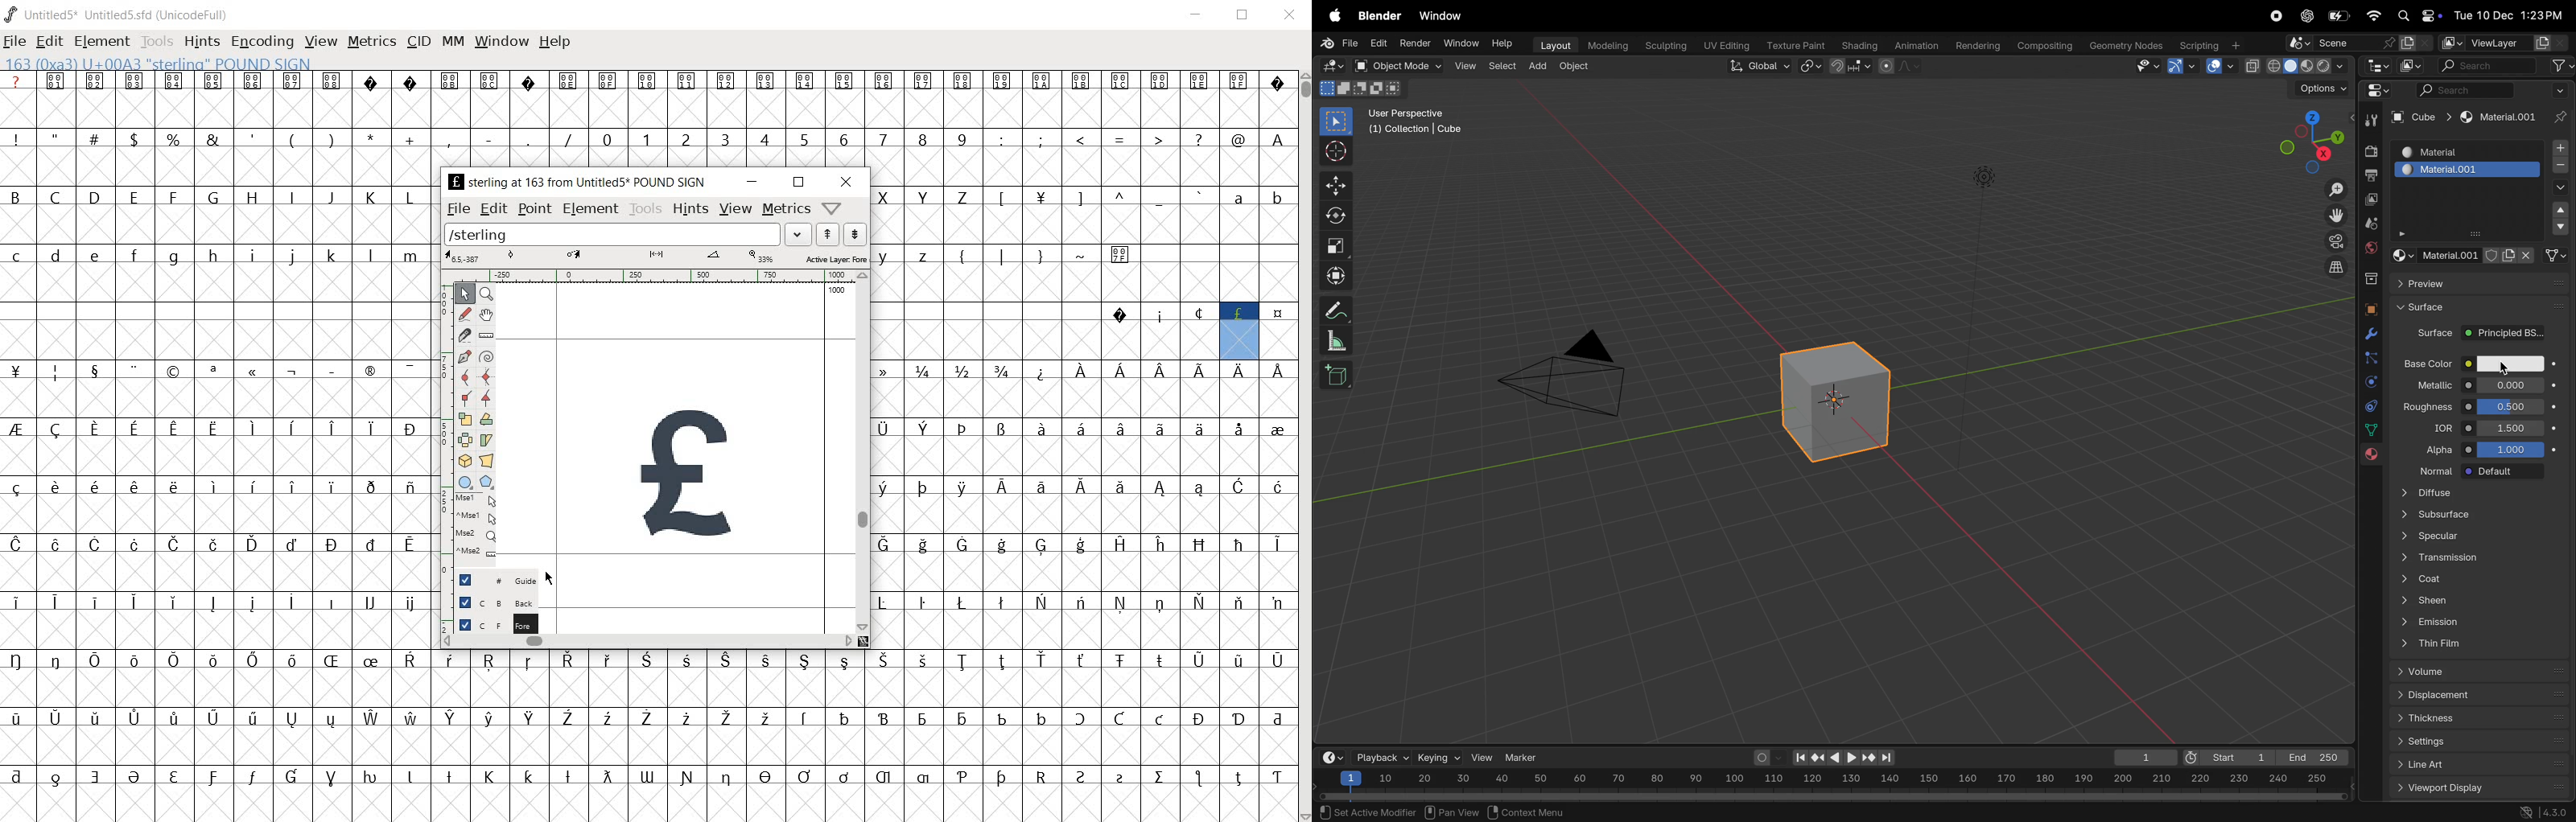  I want to click on j, so click(292, 257).